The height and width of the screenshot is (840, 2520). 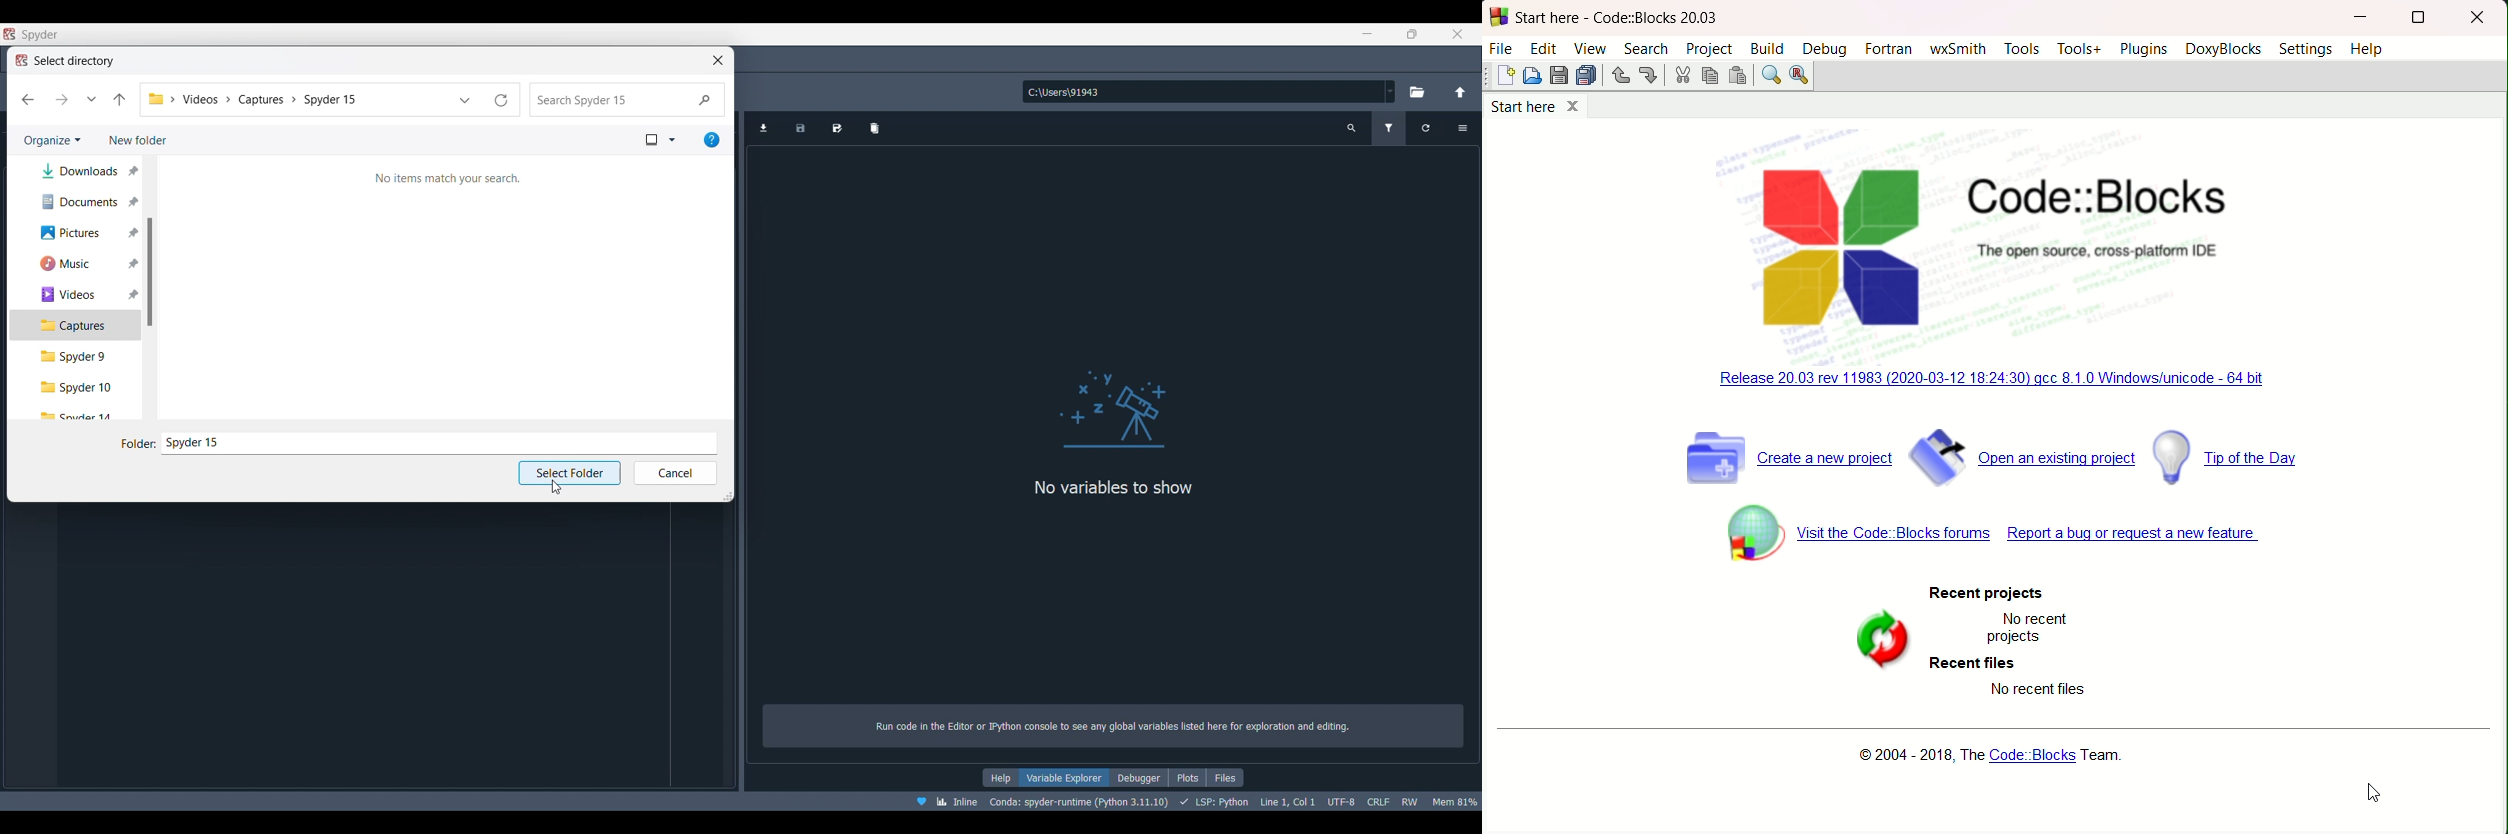 What do you see at coordinates (1502, 47) in the screenshot?
I see `file` at bounding box center [1502, 47].